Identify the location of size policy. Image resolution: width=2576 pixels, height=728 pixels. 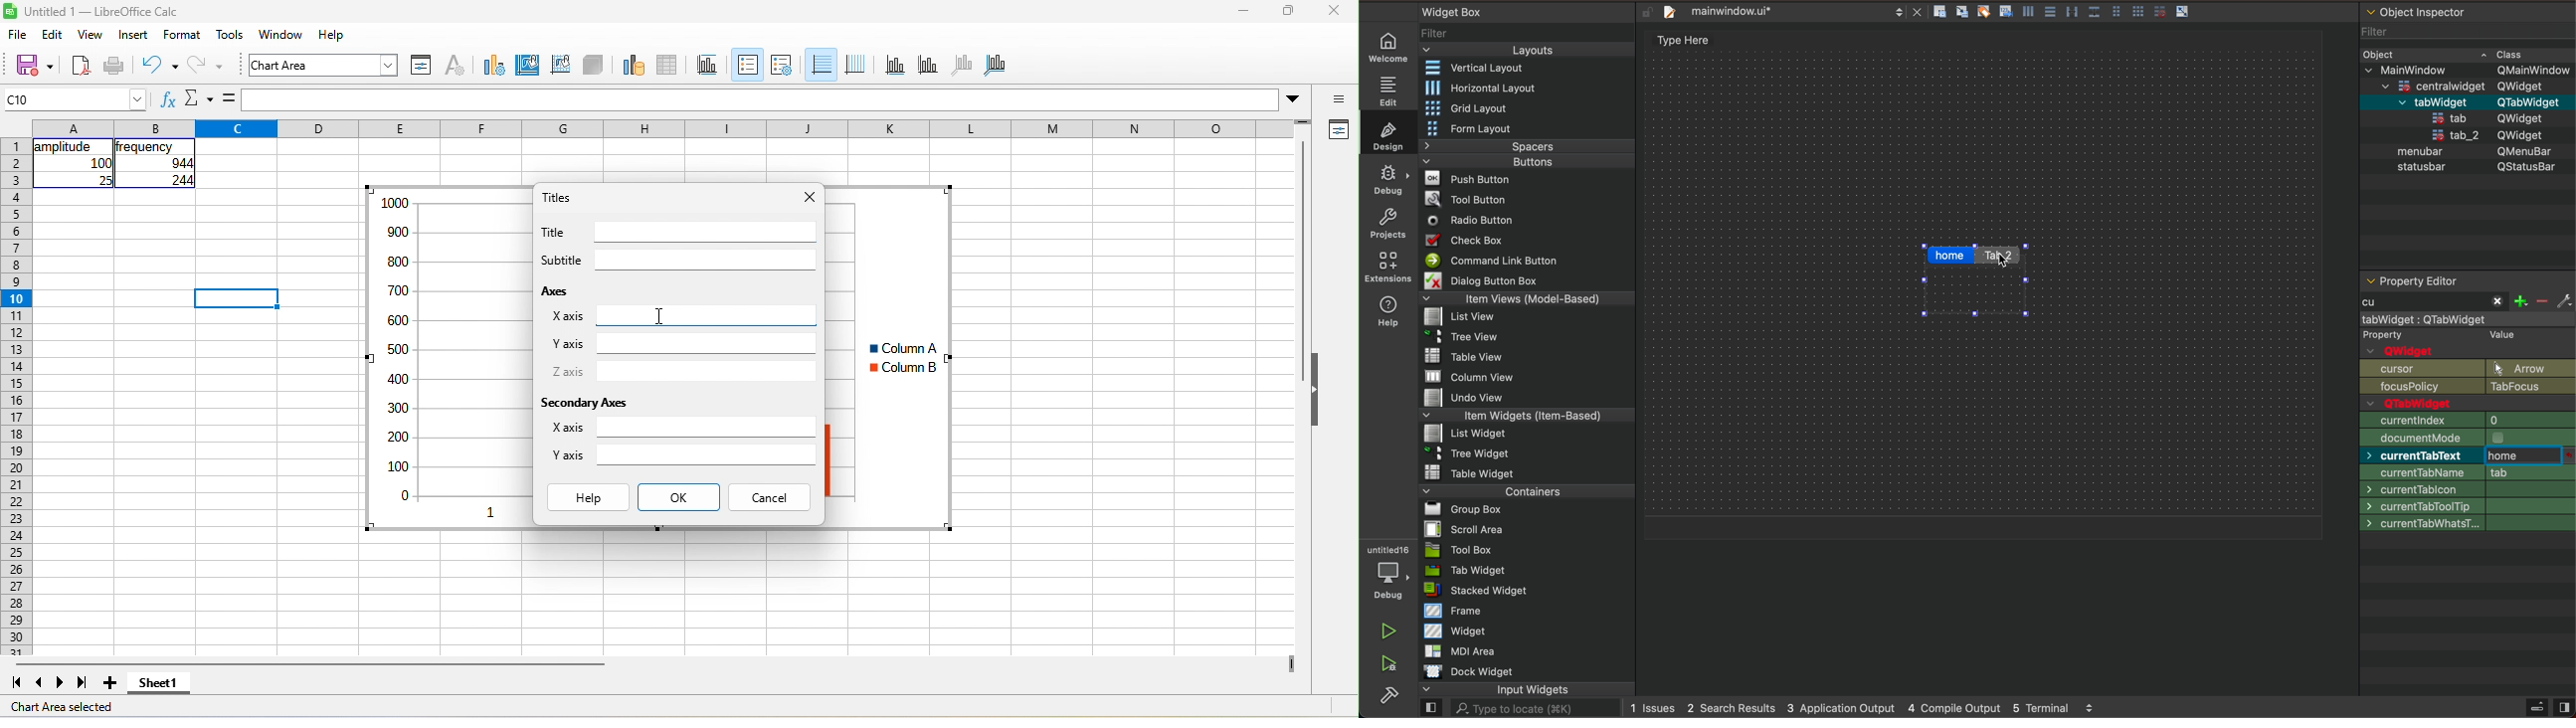
(2468, 437).